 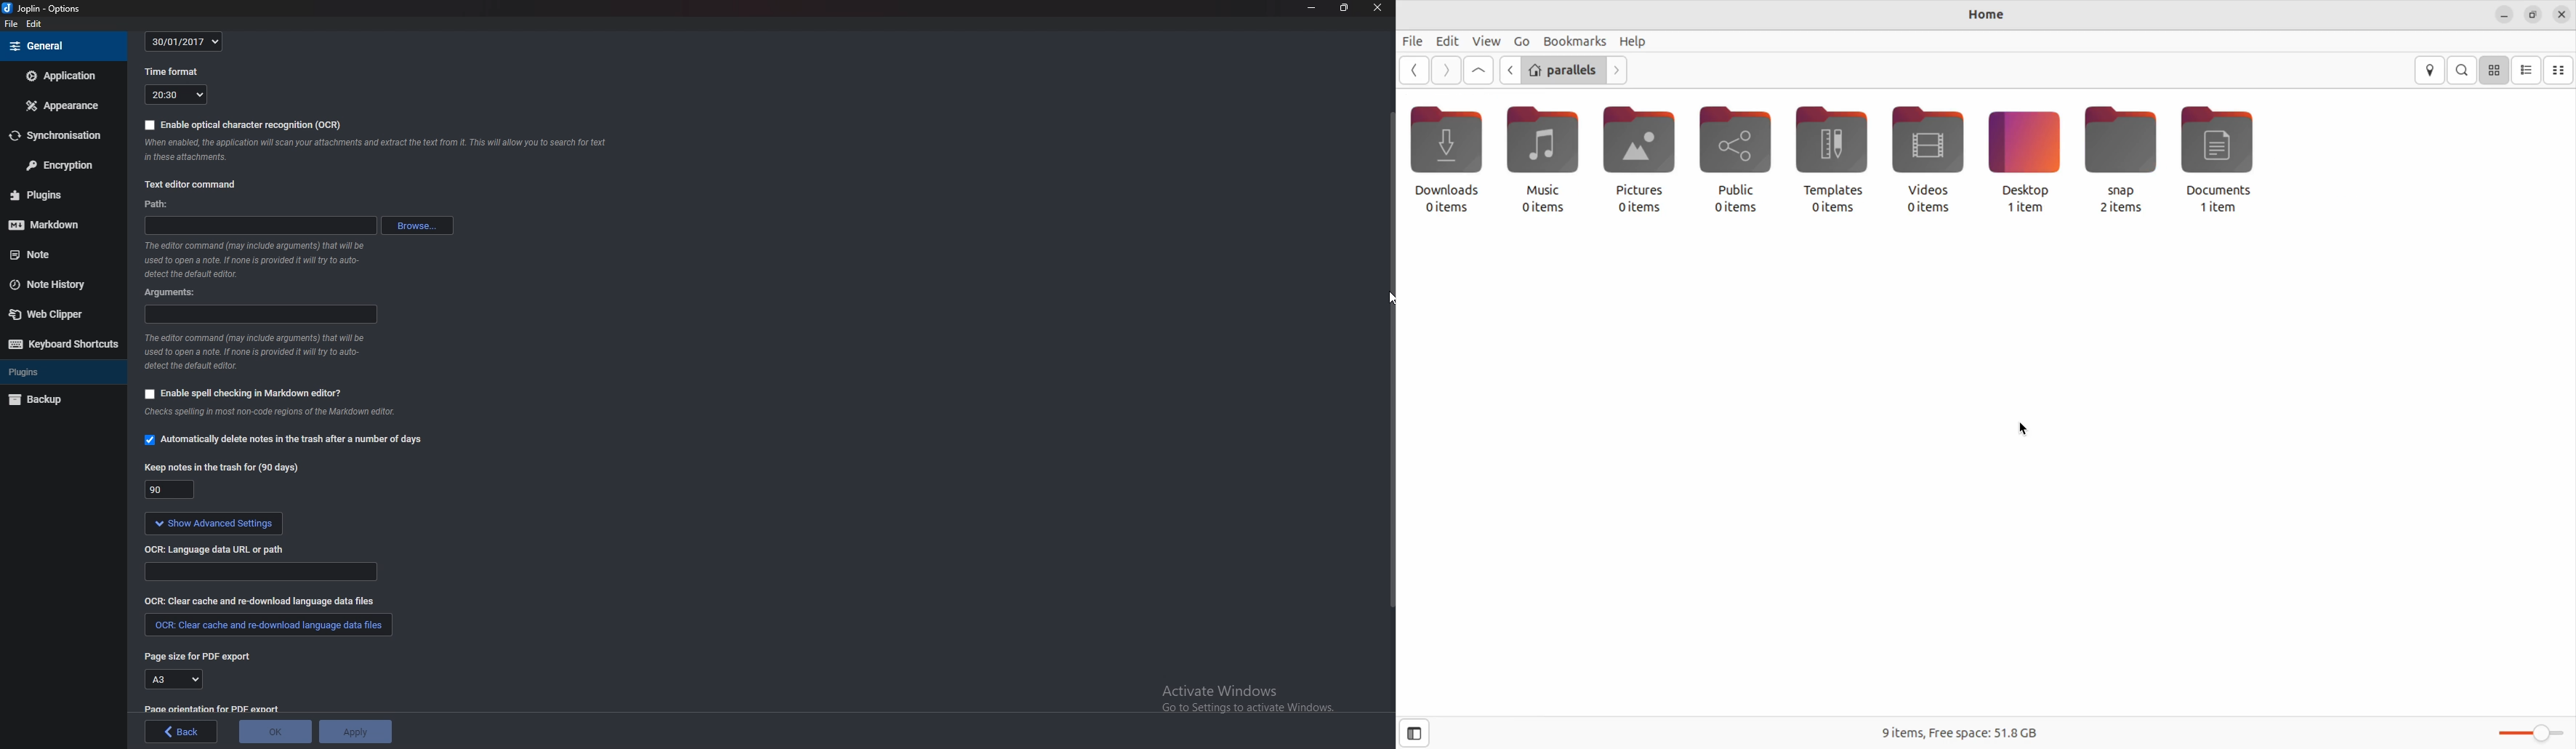 What do you see at coordinates (2503, 15) in the screenshot?
I see `minimze` at bounding box center [2503, 15].